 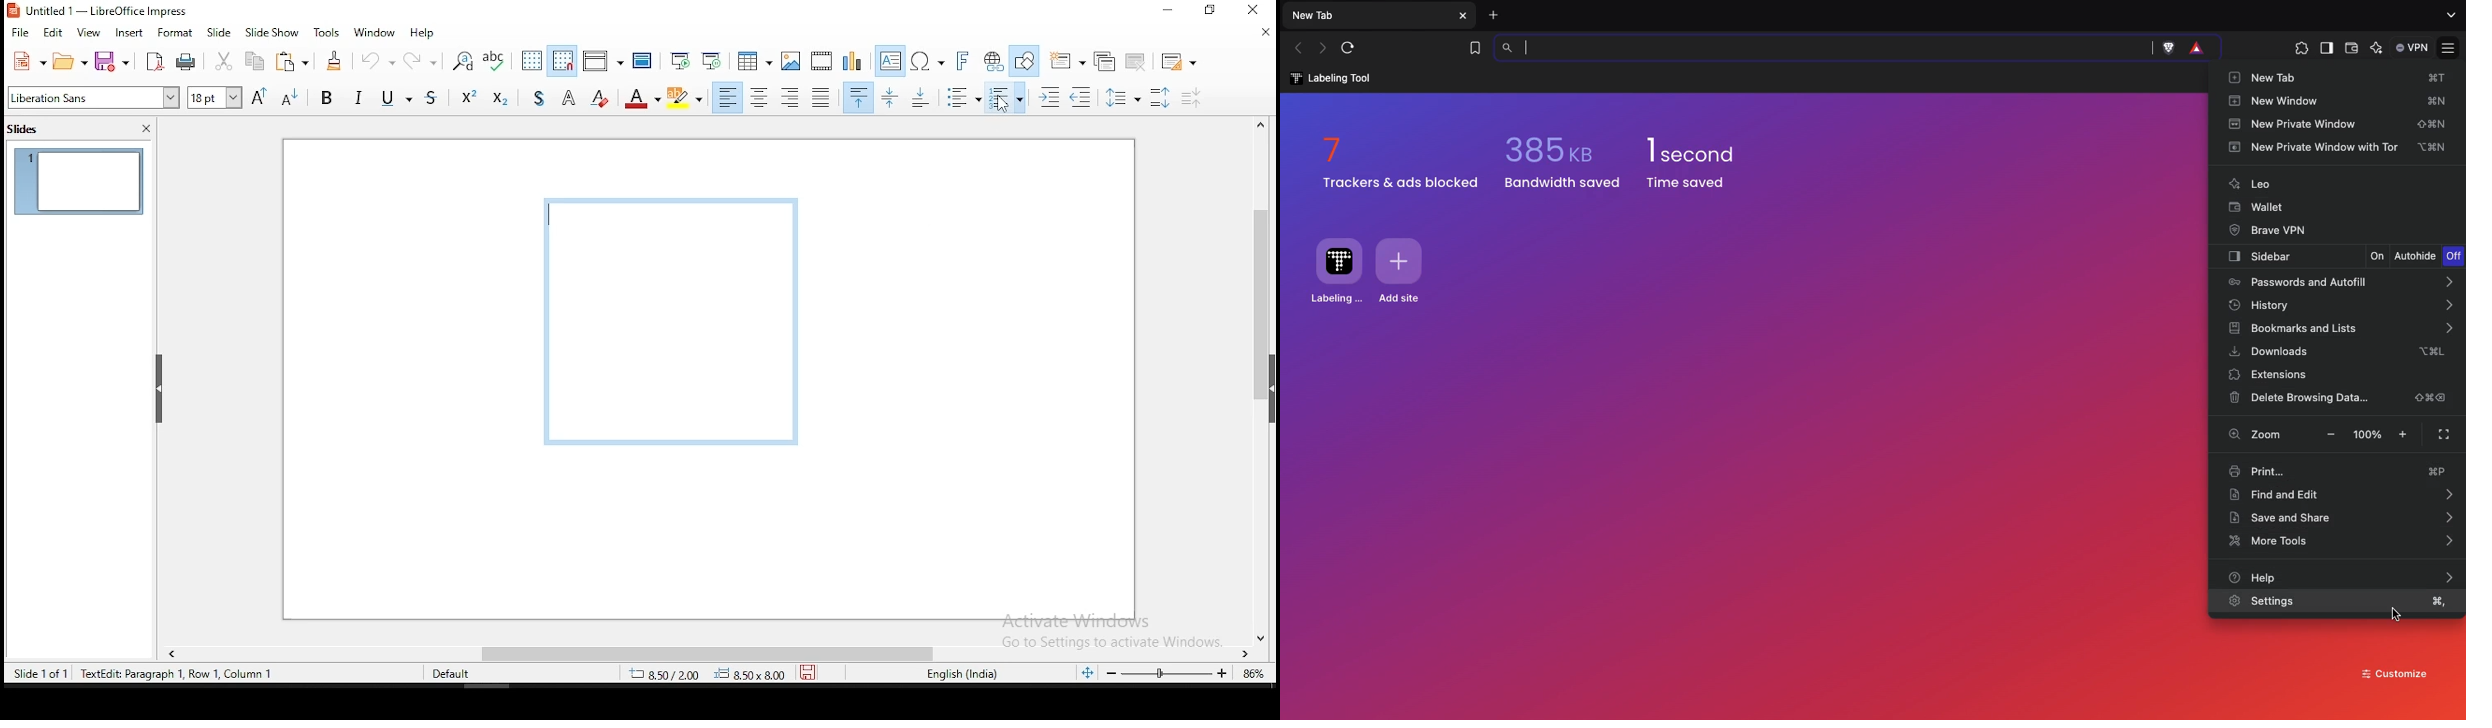 I want to click on display views, so click(x=603, y=59).